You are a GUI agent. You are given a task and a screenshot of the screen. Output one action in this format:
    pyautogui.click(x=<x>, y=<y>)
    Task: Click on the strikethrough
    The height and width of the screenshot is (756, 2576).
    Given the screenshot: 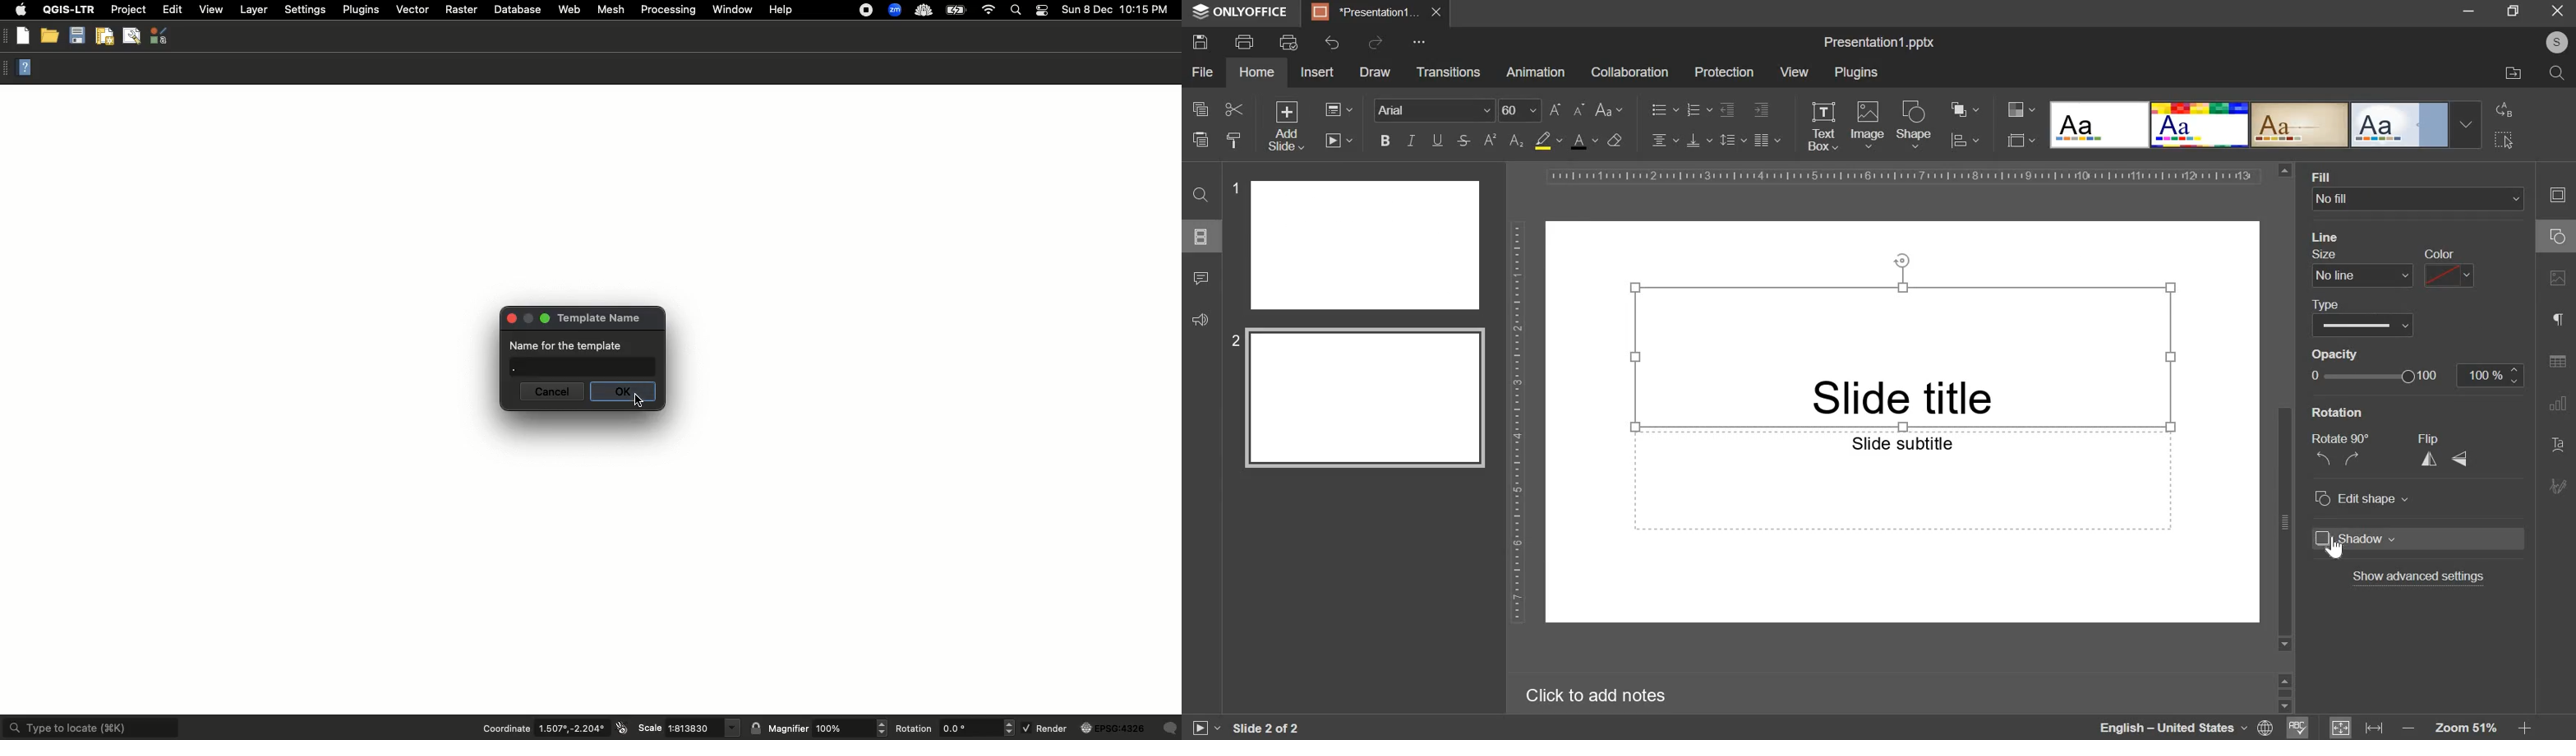 What is the action you would take?
    pyautogui.click(x=1462, y=141)
    